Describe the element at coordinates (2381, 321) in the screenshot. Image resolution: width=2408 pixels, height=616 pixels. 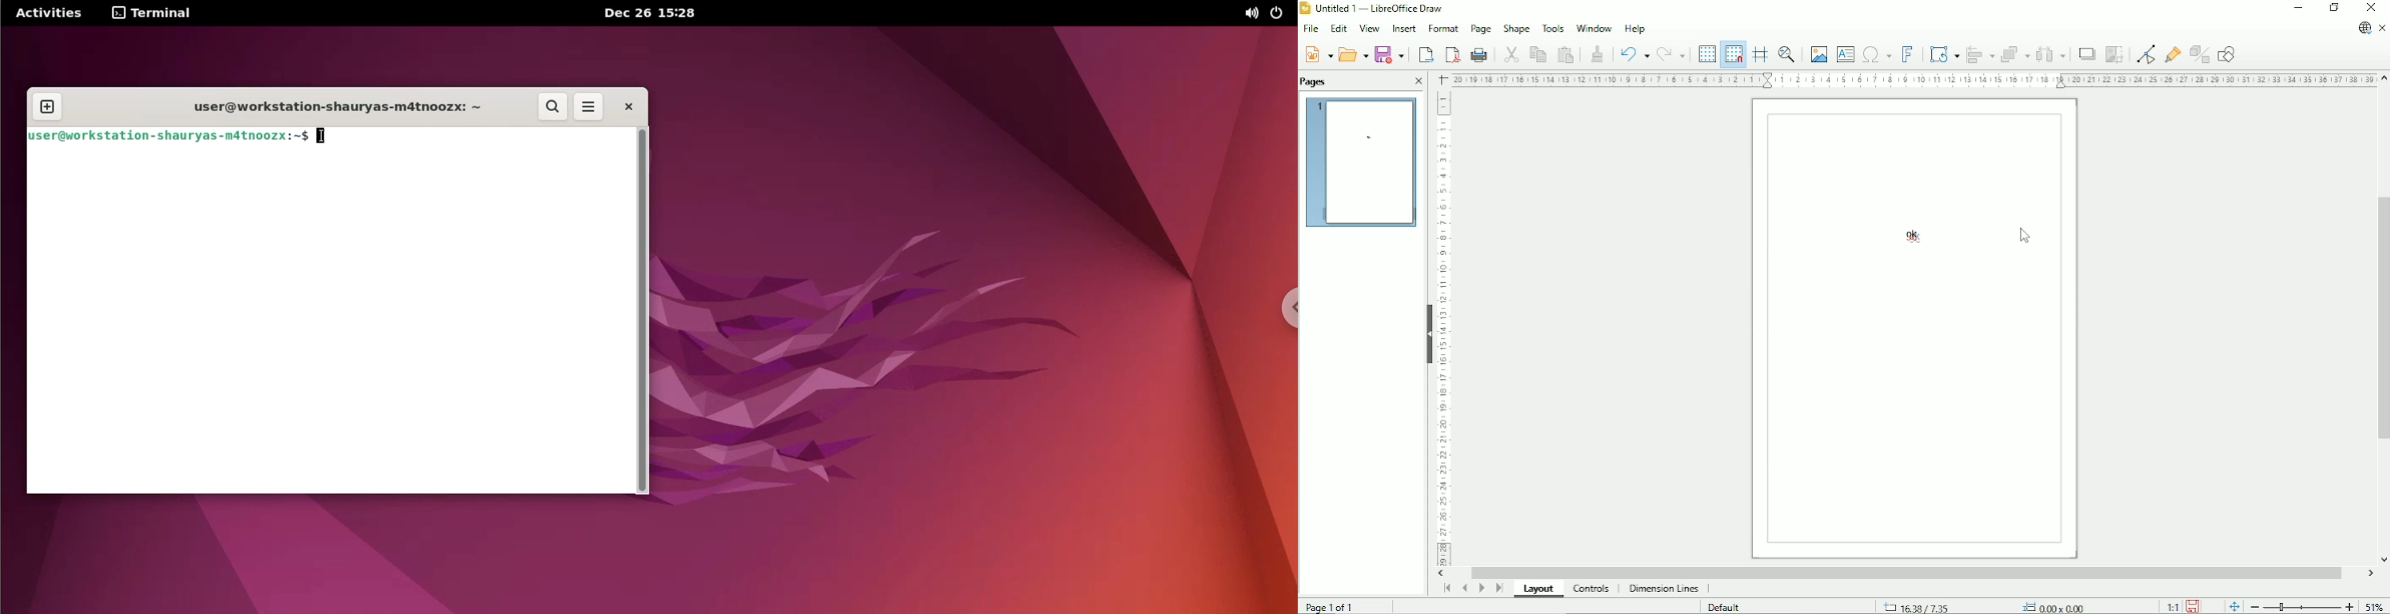
I see `Vertical scrollbar` at that location.